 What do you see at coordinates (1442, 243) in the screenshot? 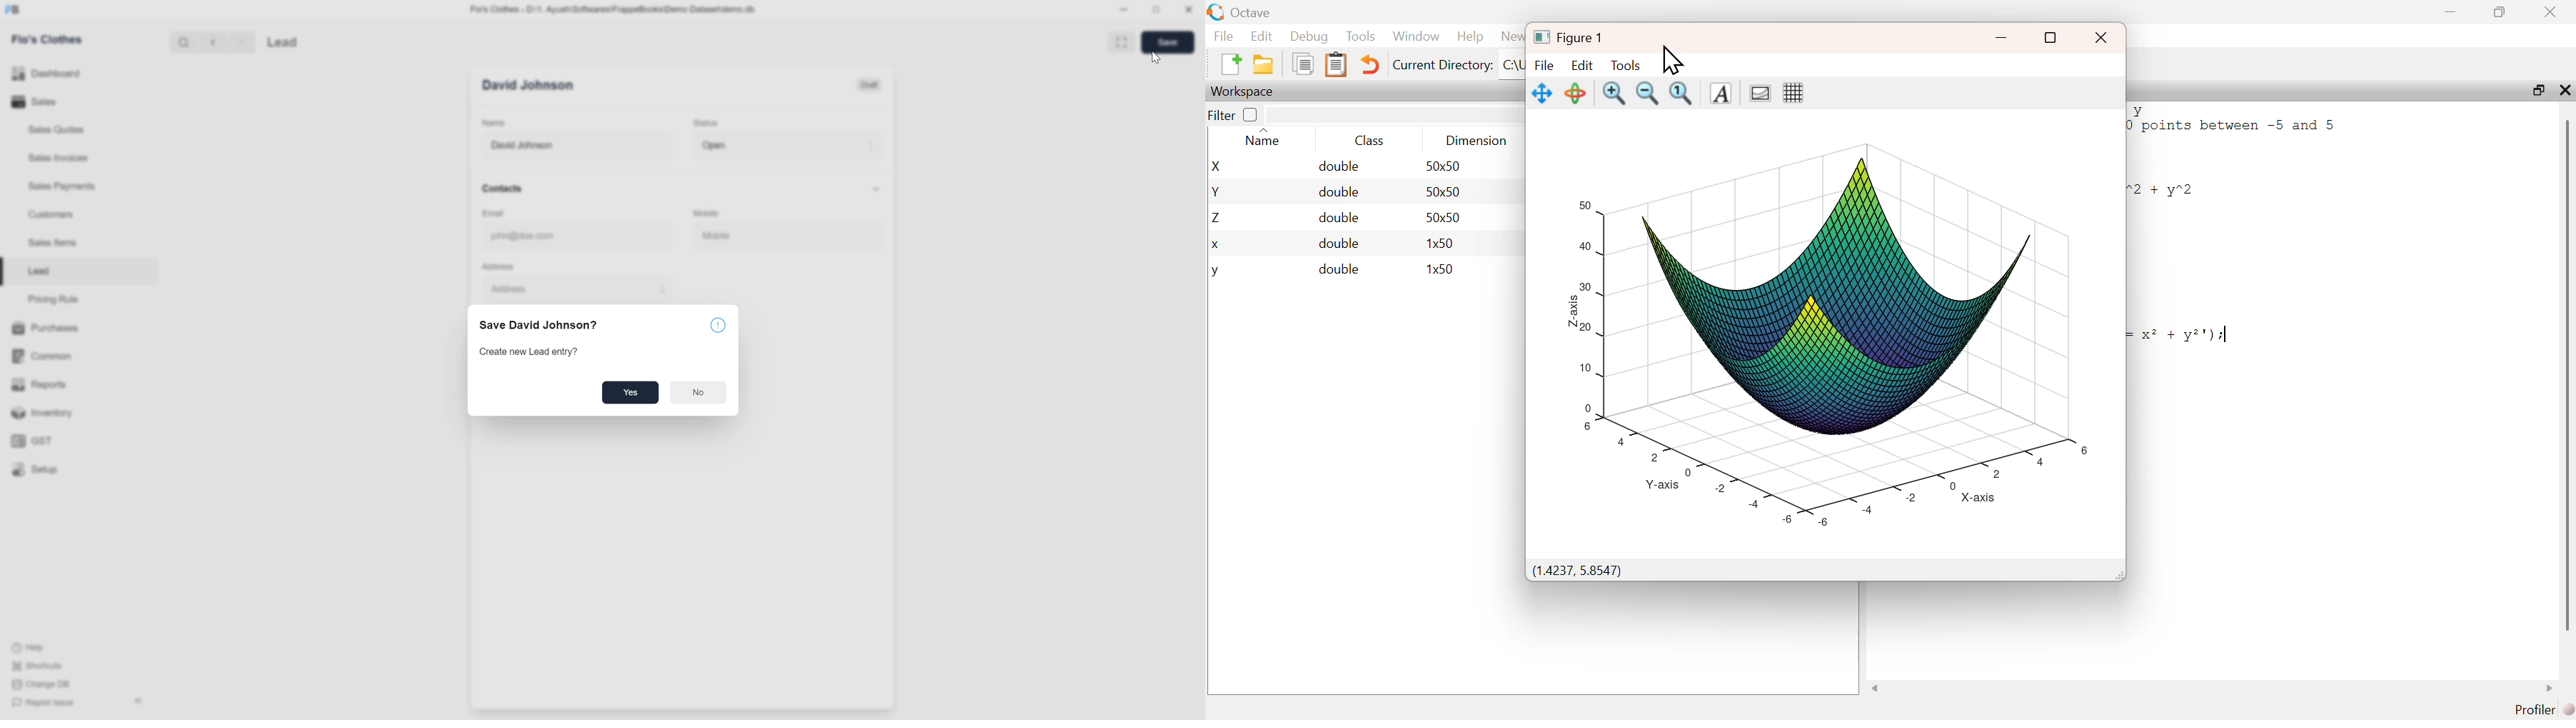
I see `1x50` at bounding box center [1442, 243].